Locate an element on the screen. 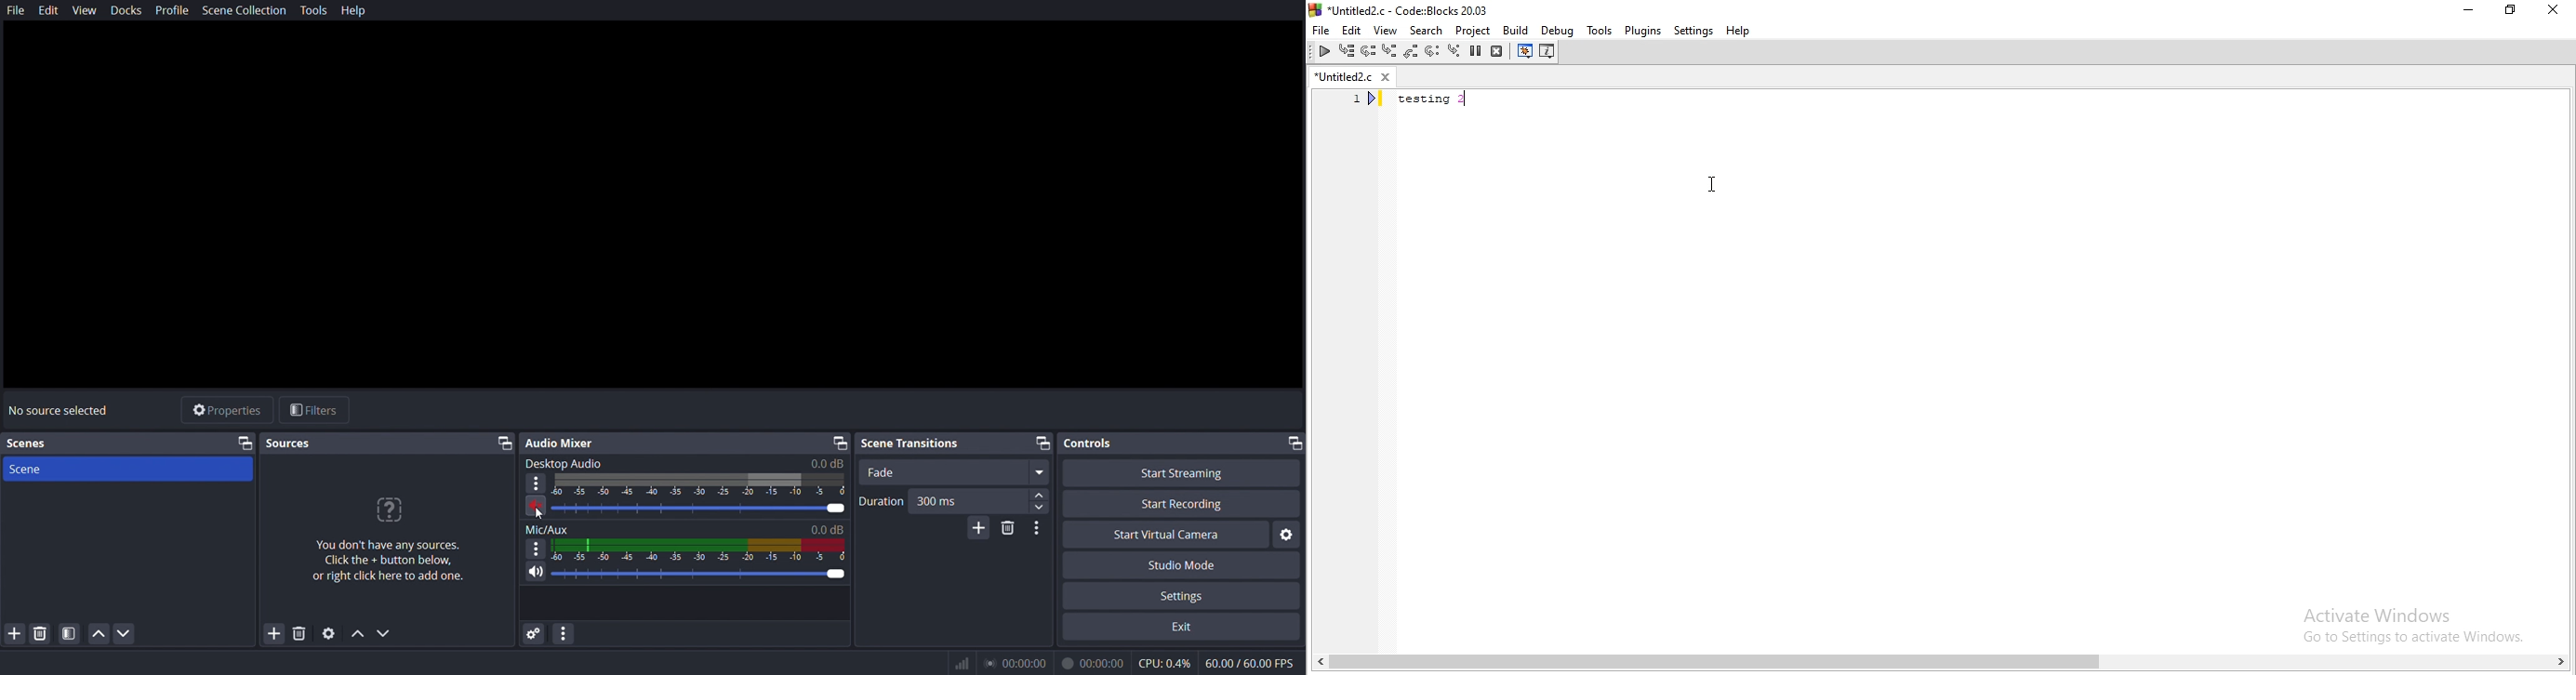  fade is located at coordinates (954, 473).